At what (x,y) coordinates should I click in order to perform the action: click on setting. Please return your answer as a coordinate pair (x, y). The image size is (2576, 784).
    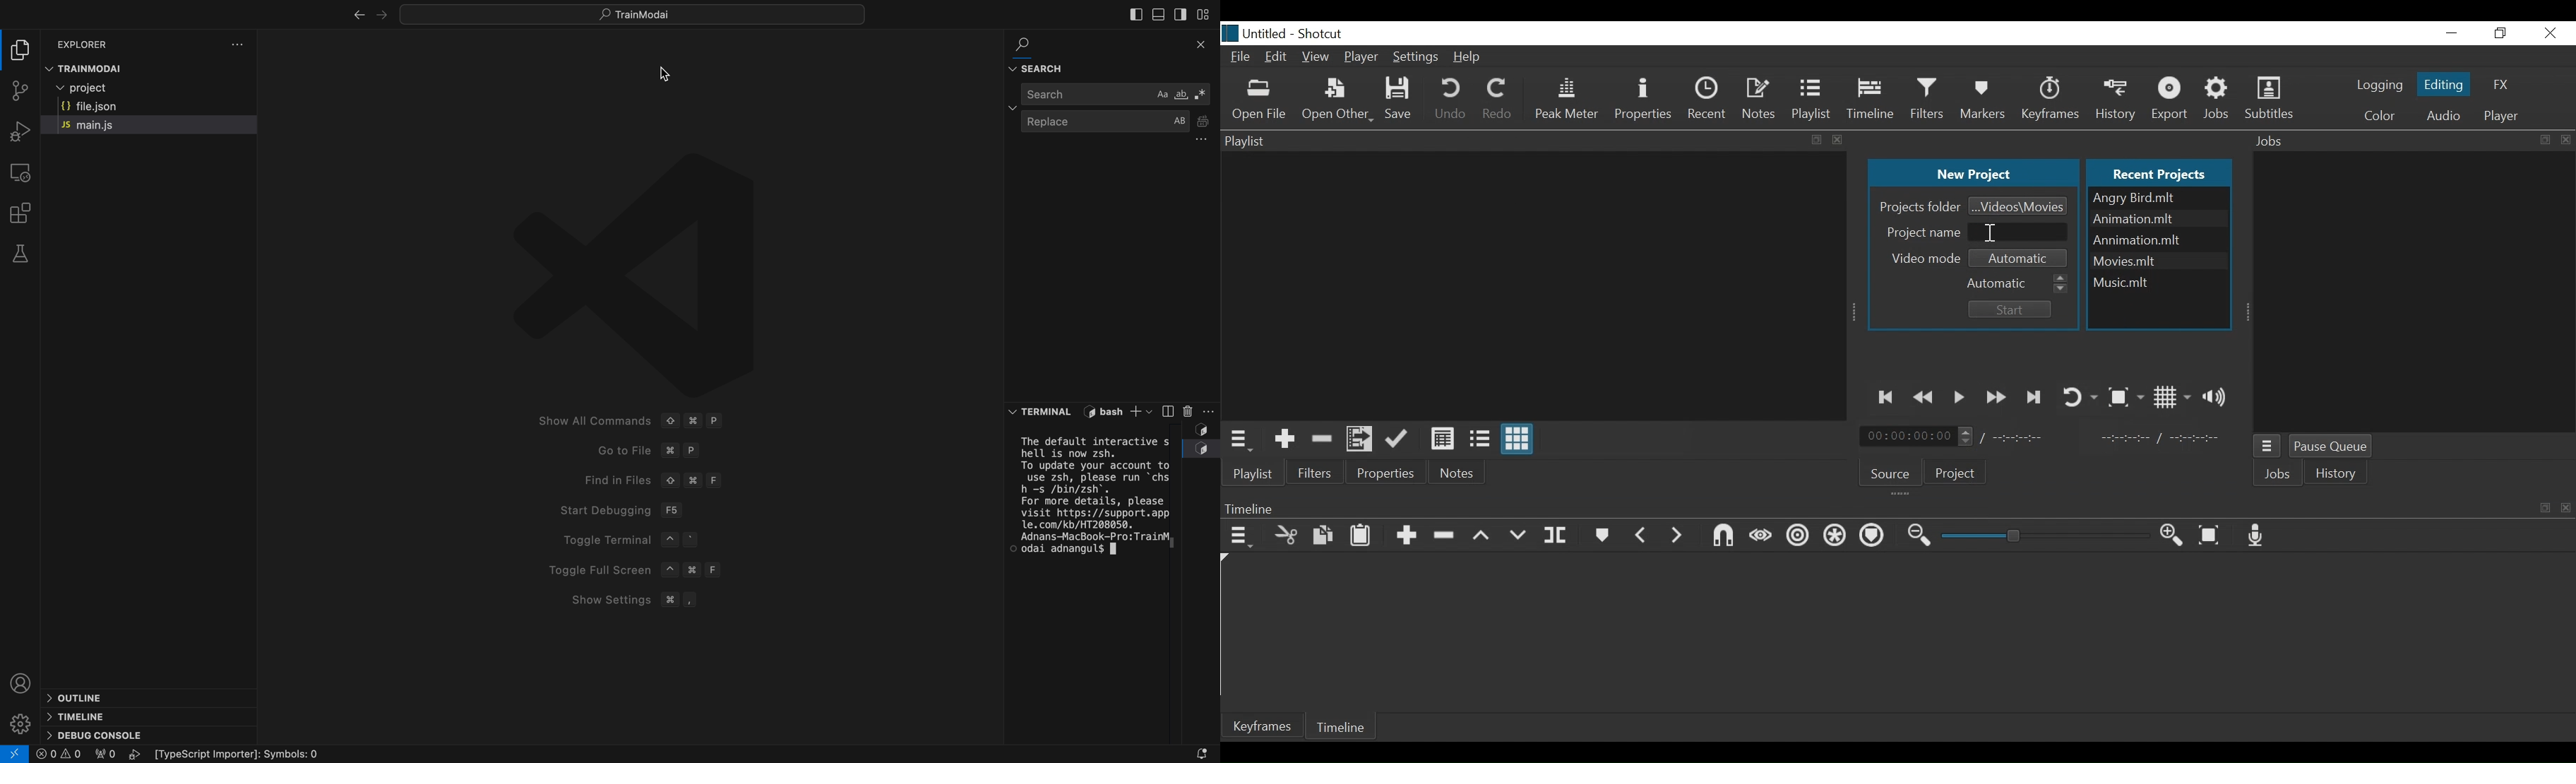
    Looking at the image, I should click on (20, 719).